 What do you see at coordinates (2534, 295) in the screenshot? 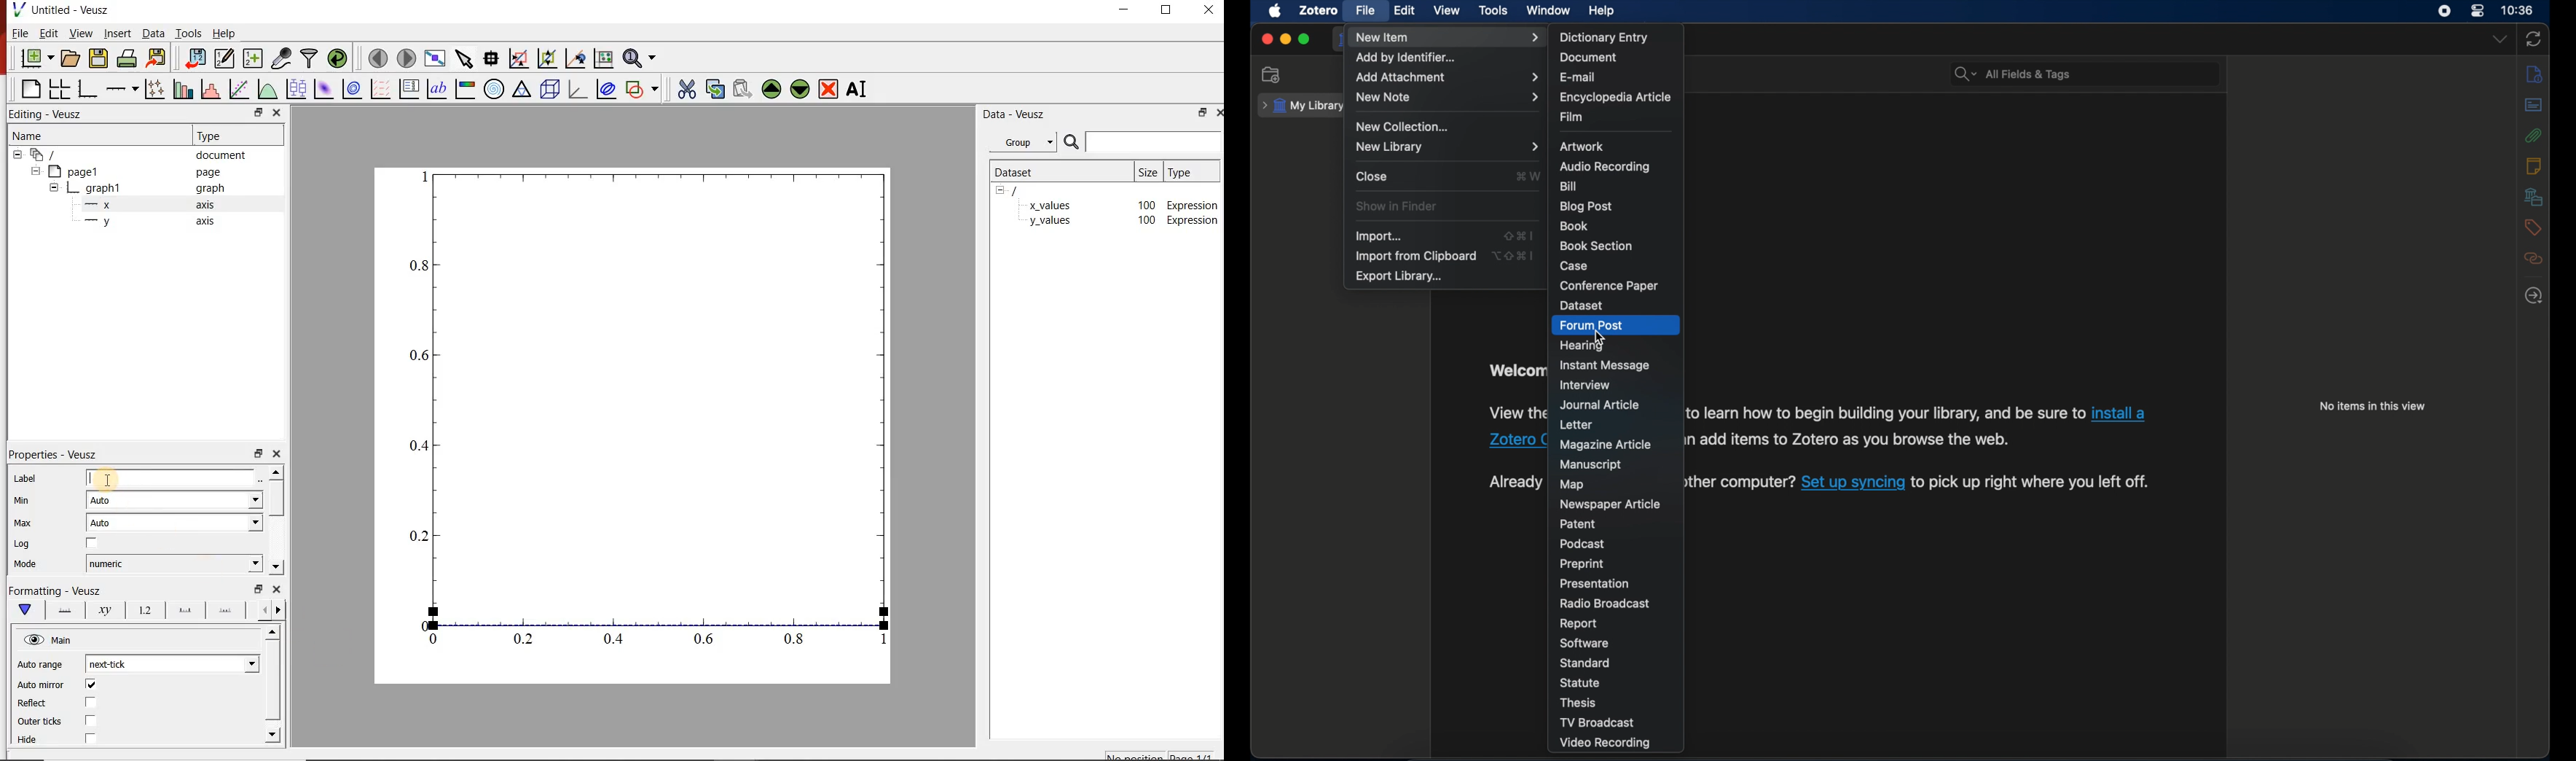
I see `locate` at bounding box center [2534, 295].